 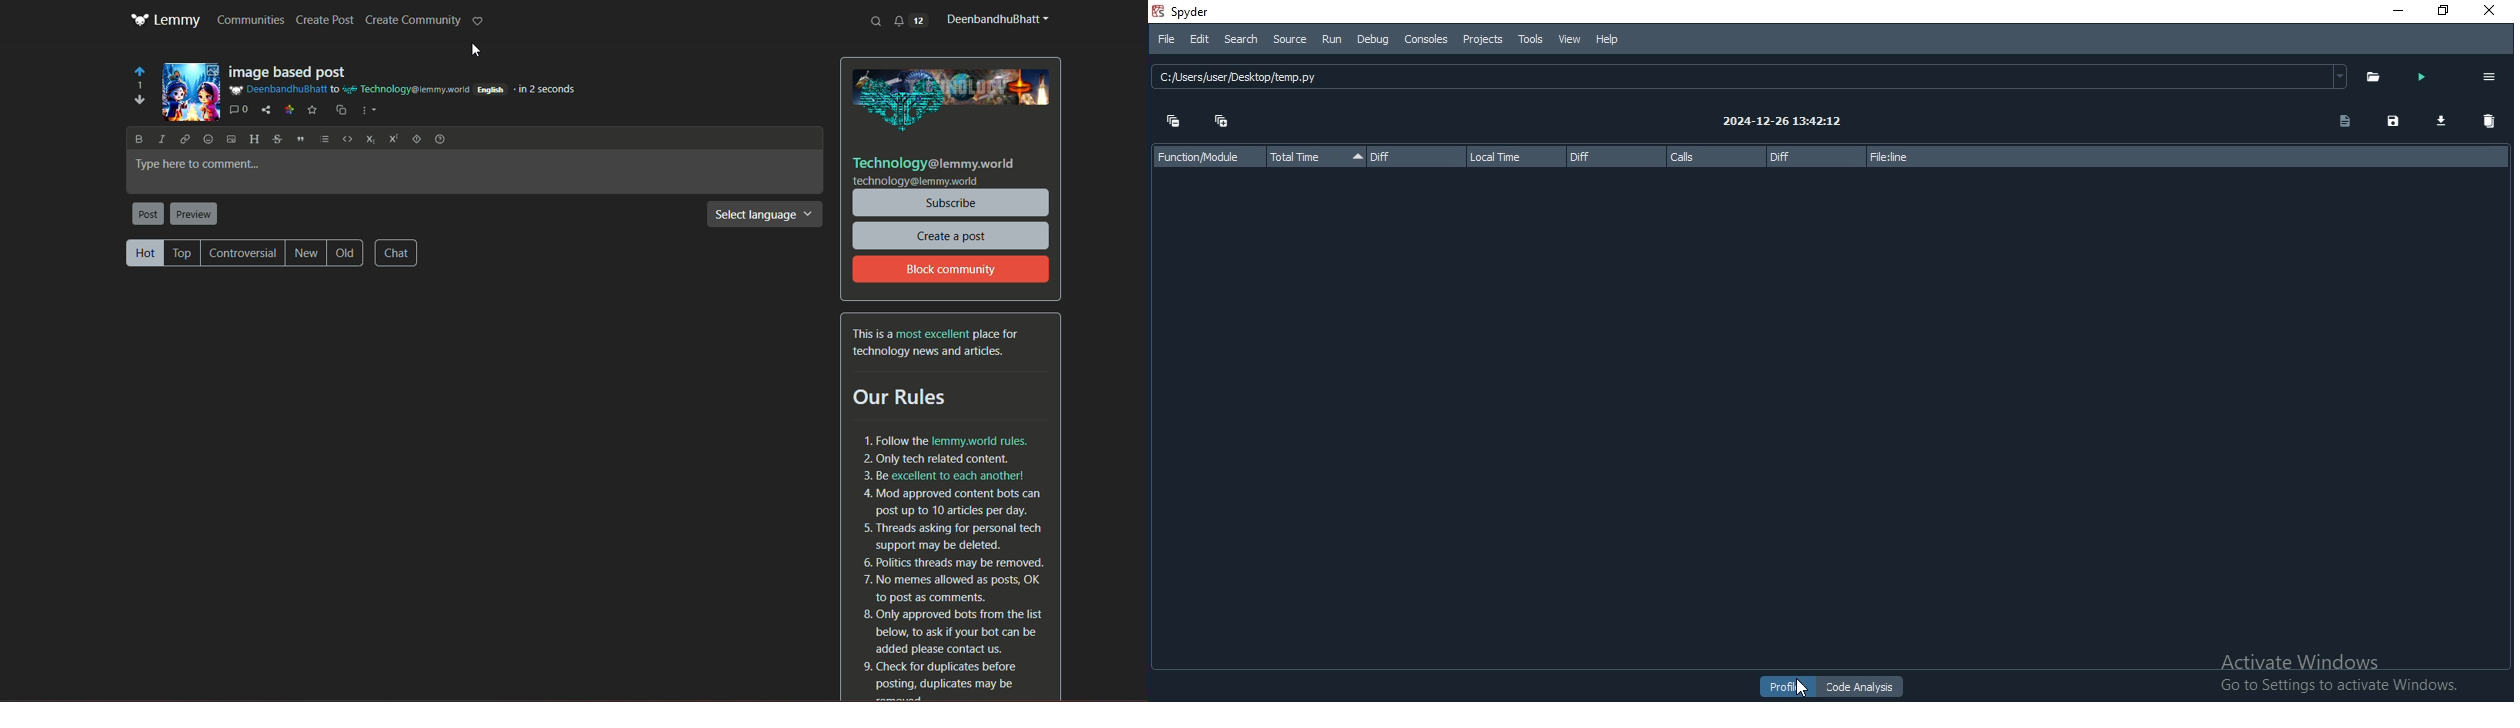 I want to click on diff, so click(x=1807, y=155).